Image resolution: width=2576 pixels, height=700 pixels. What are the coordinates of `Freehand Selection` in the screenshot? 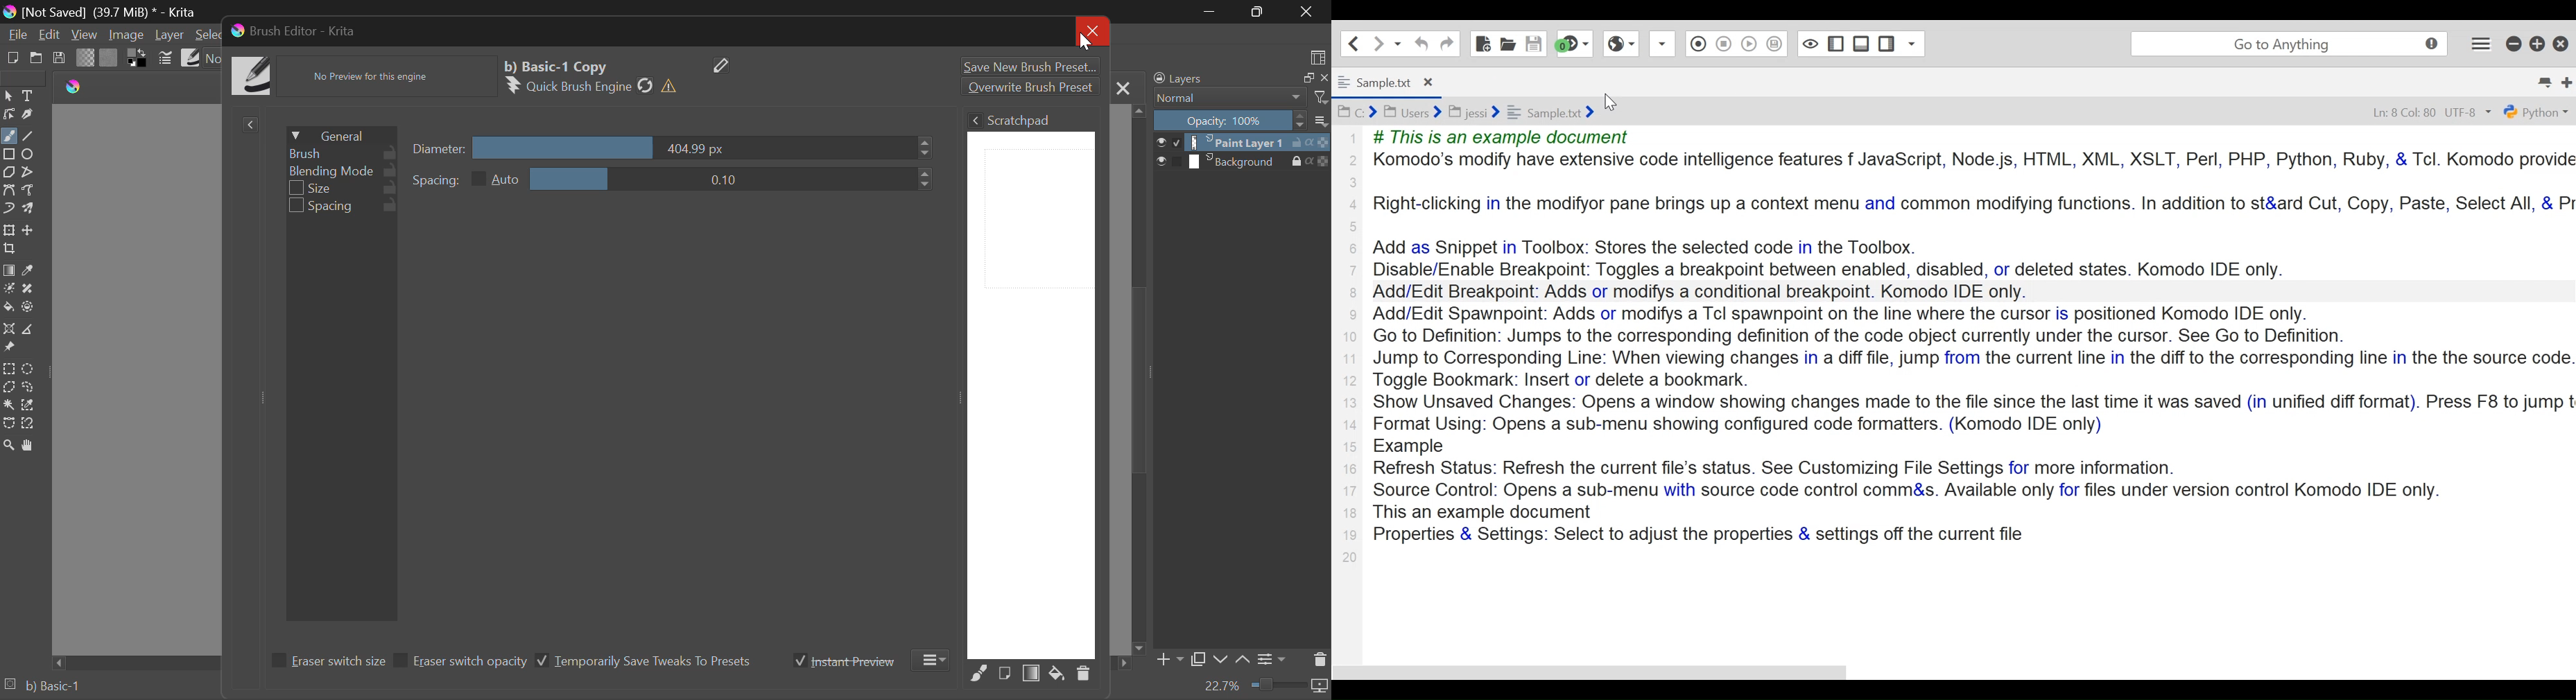 It's located at (28, 388).